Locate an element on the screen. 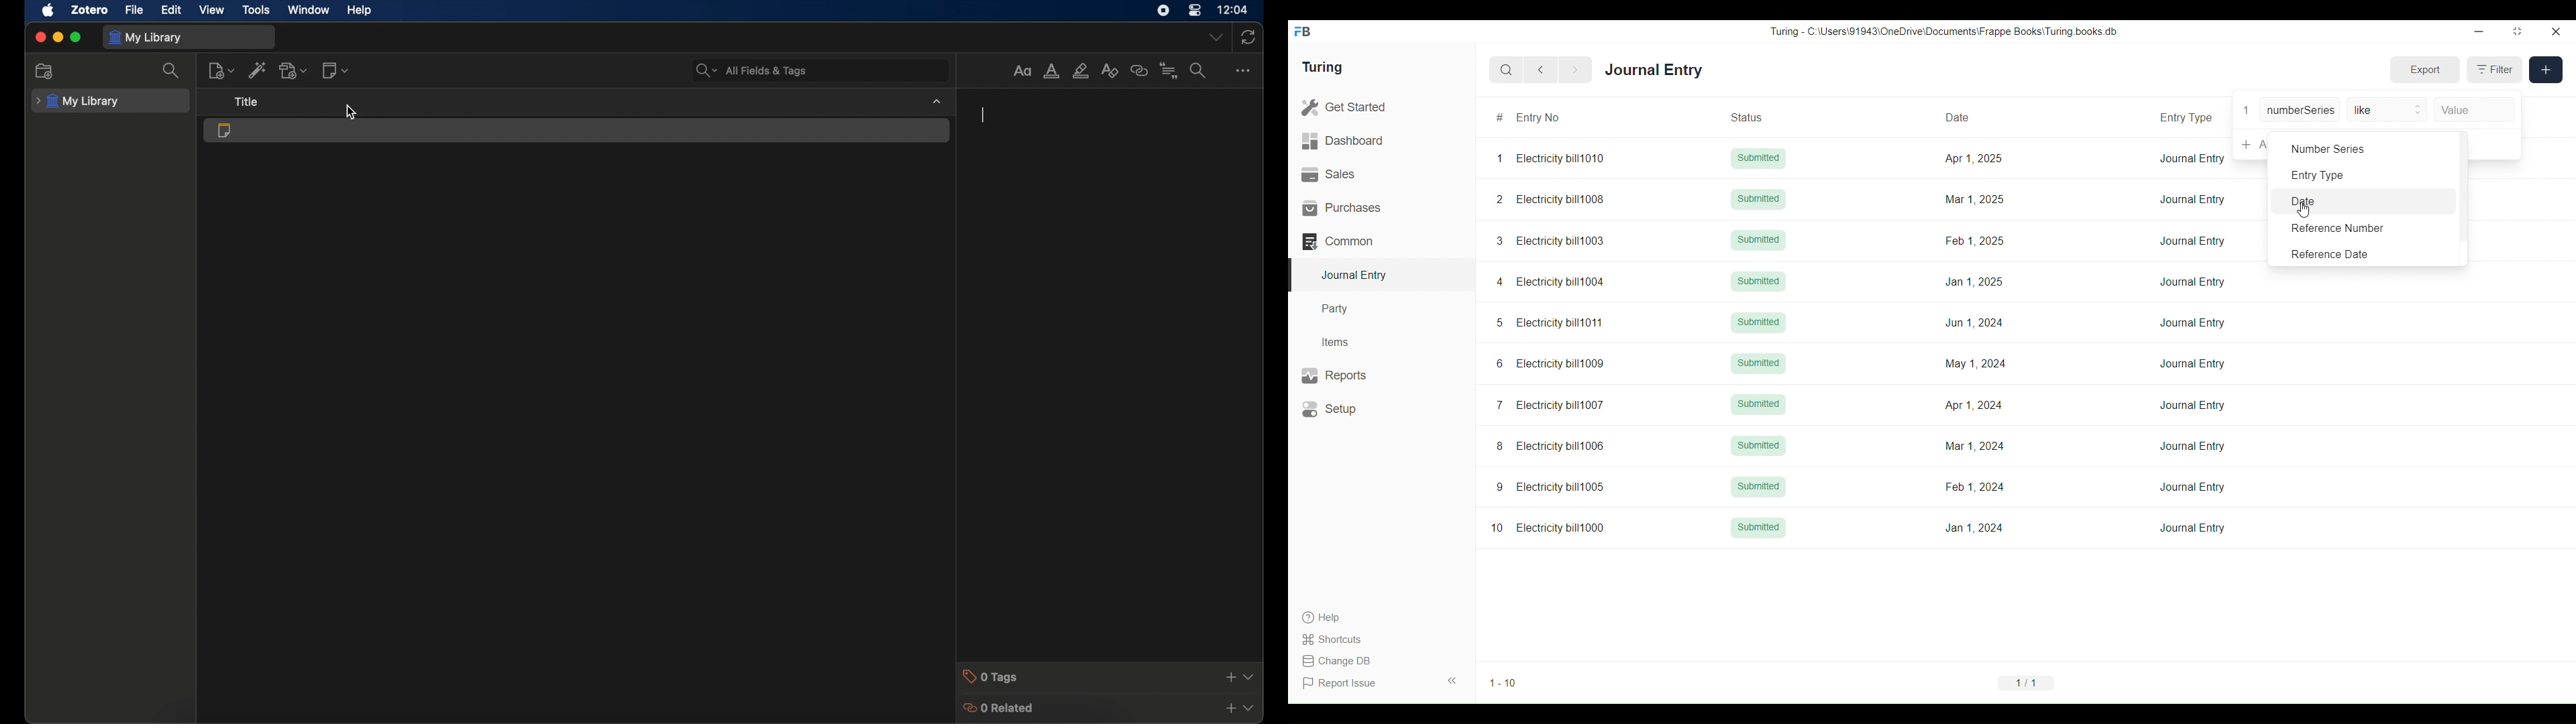 This screenshot has width=2576, height=728. insert citation is located at coordinates (1168, 70).